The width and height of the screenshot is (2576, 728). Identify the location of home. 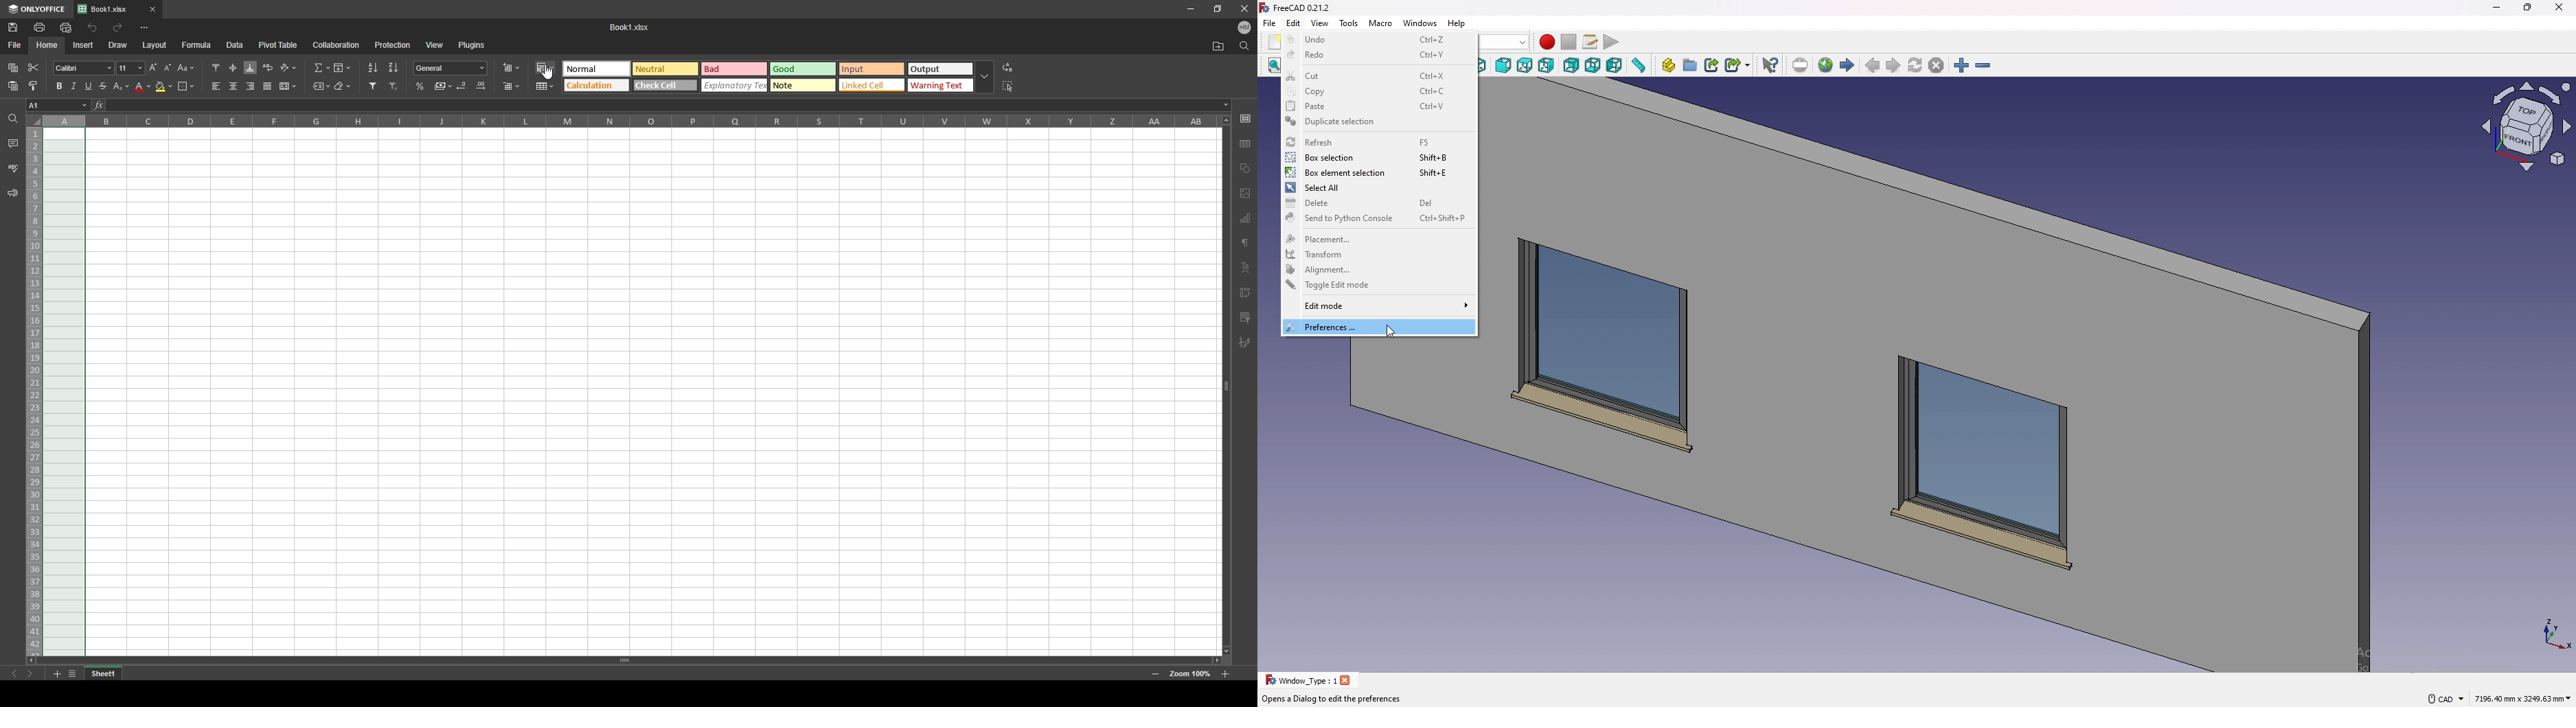
(48, 45).